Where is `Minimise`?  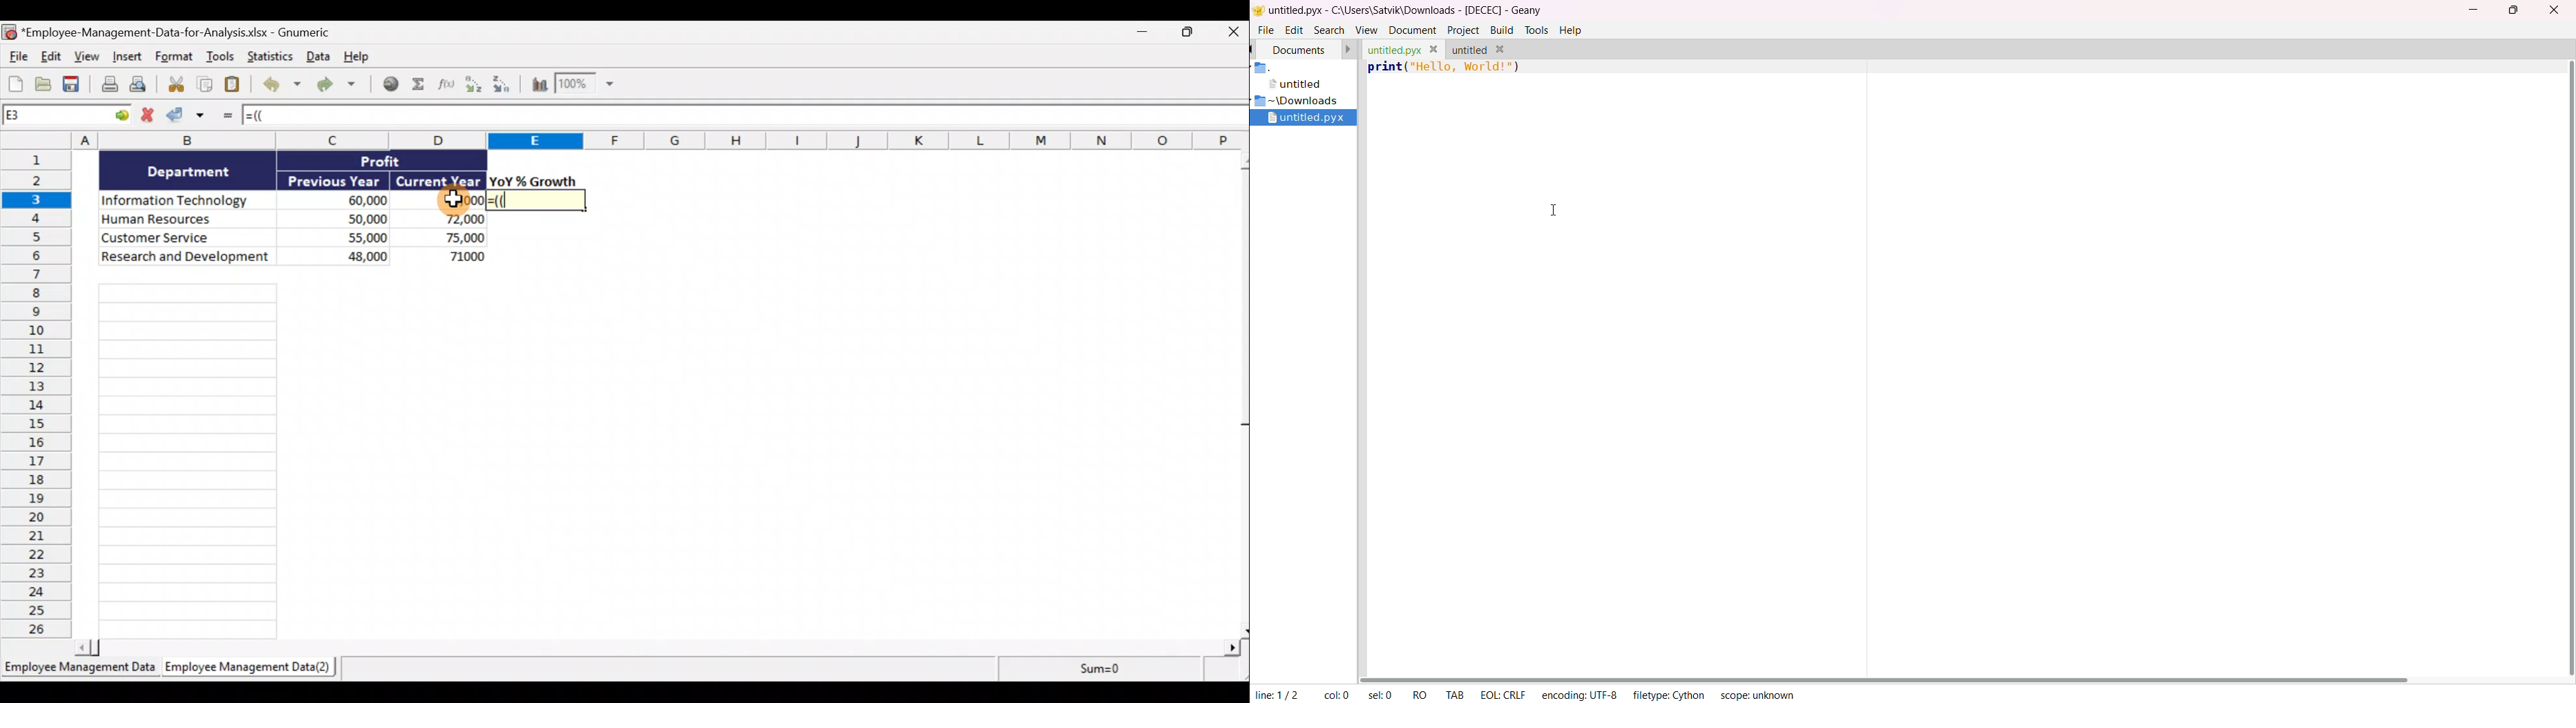 Minimise is located at coordinates (1140, 34).